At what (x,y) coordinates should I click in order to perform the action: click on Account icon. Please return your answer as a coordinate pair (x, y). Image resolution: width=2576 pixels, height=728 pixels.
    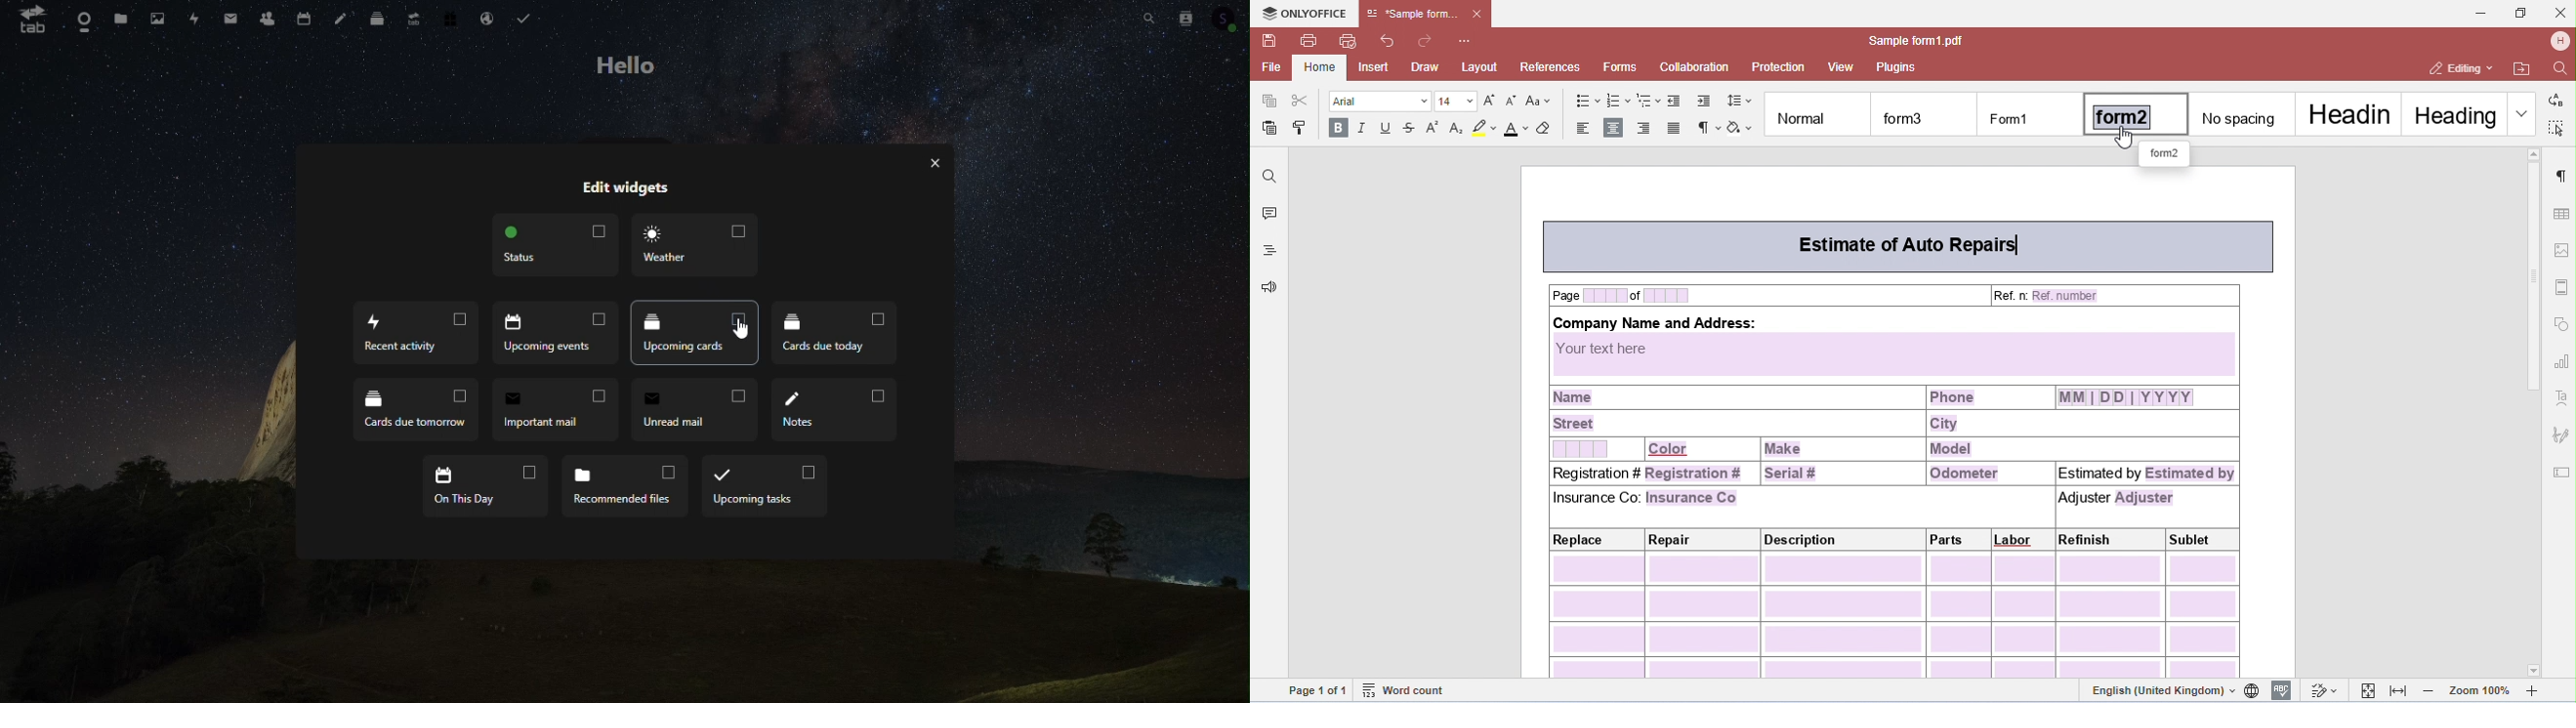
    Looking at the image, I should click on (1226, 17).